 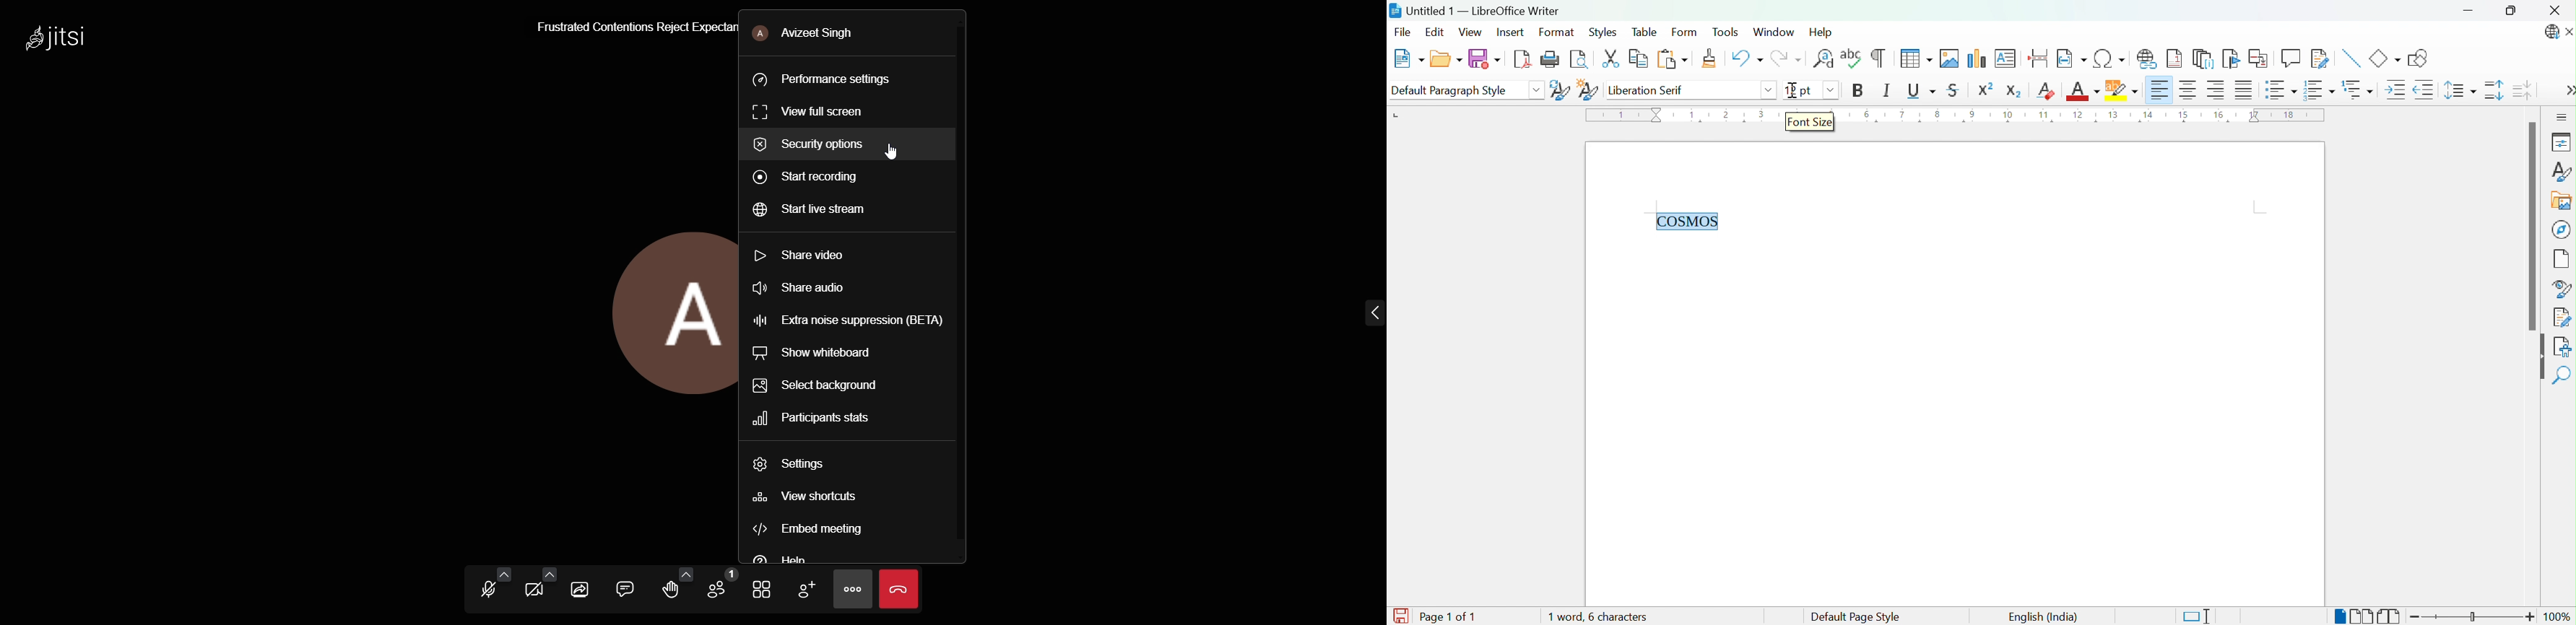 What do you see at coordinates (1790, 61) in the screenshot?
I see `Redo` at bounding box center [1790, 61].